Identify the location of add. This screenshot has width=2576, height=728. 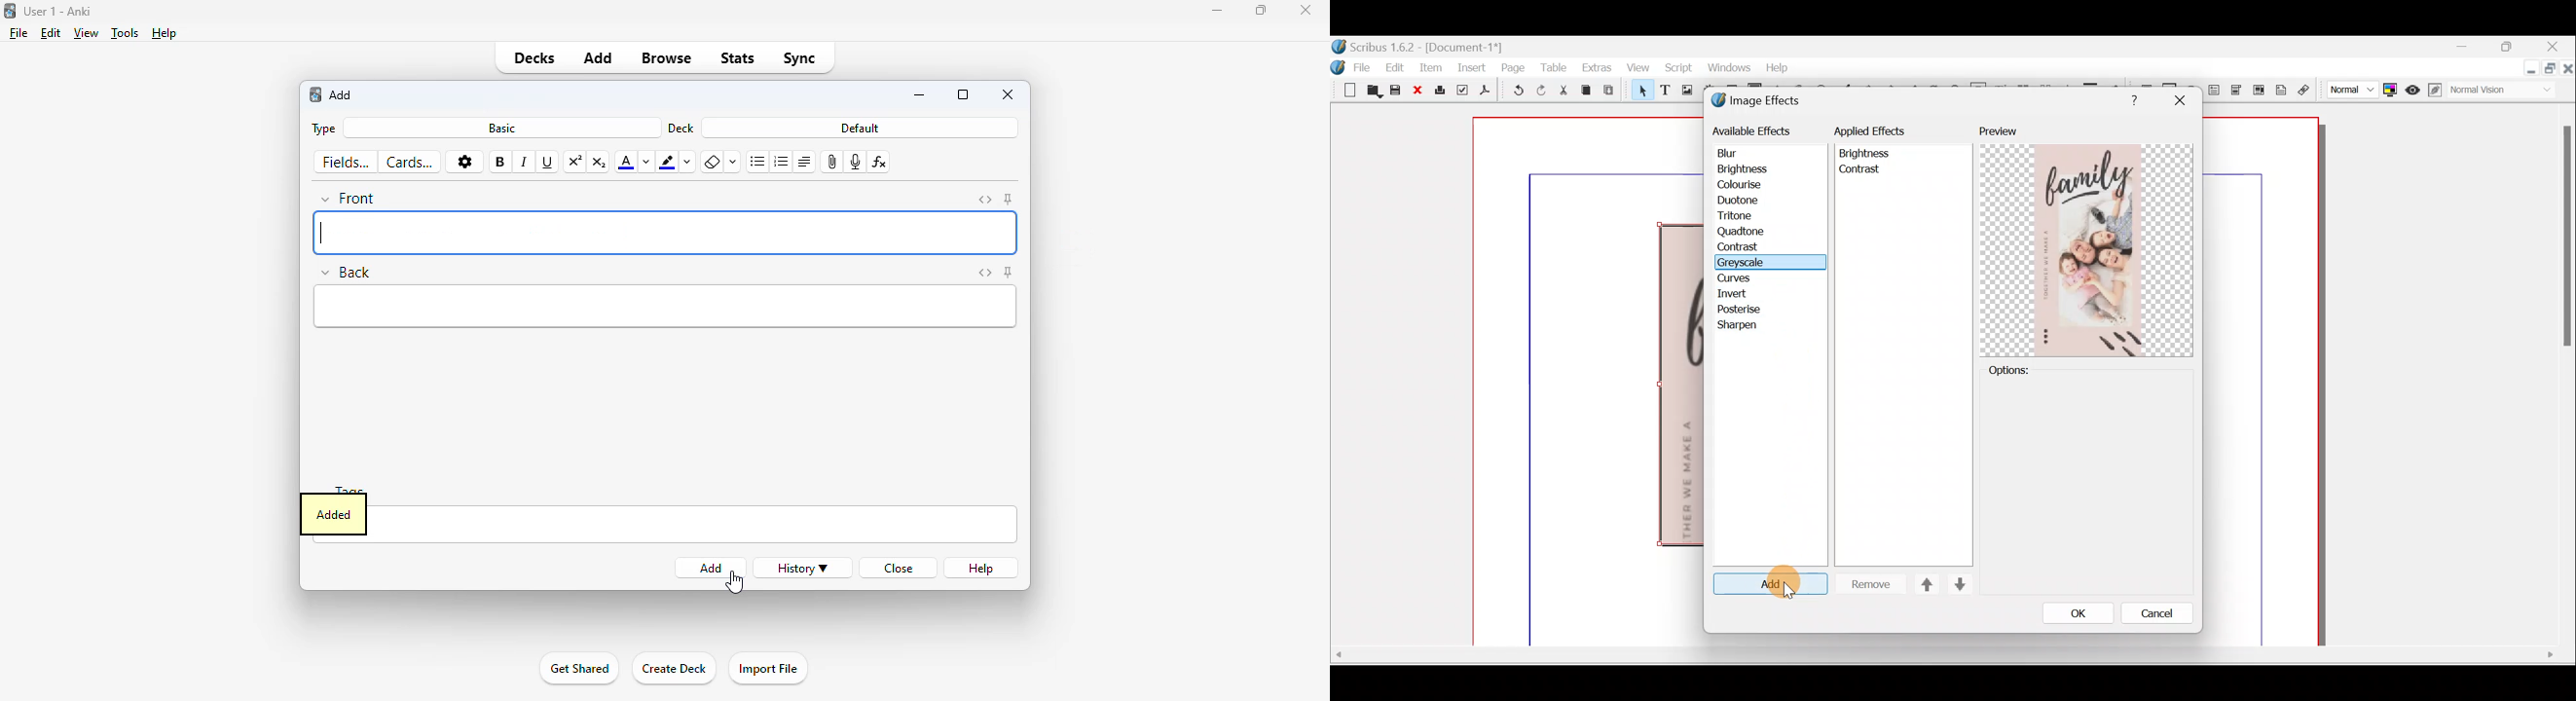
(599, 58).